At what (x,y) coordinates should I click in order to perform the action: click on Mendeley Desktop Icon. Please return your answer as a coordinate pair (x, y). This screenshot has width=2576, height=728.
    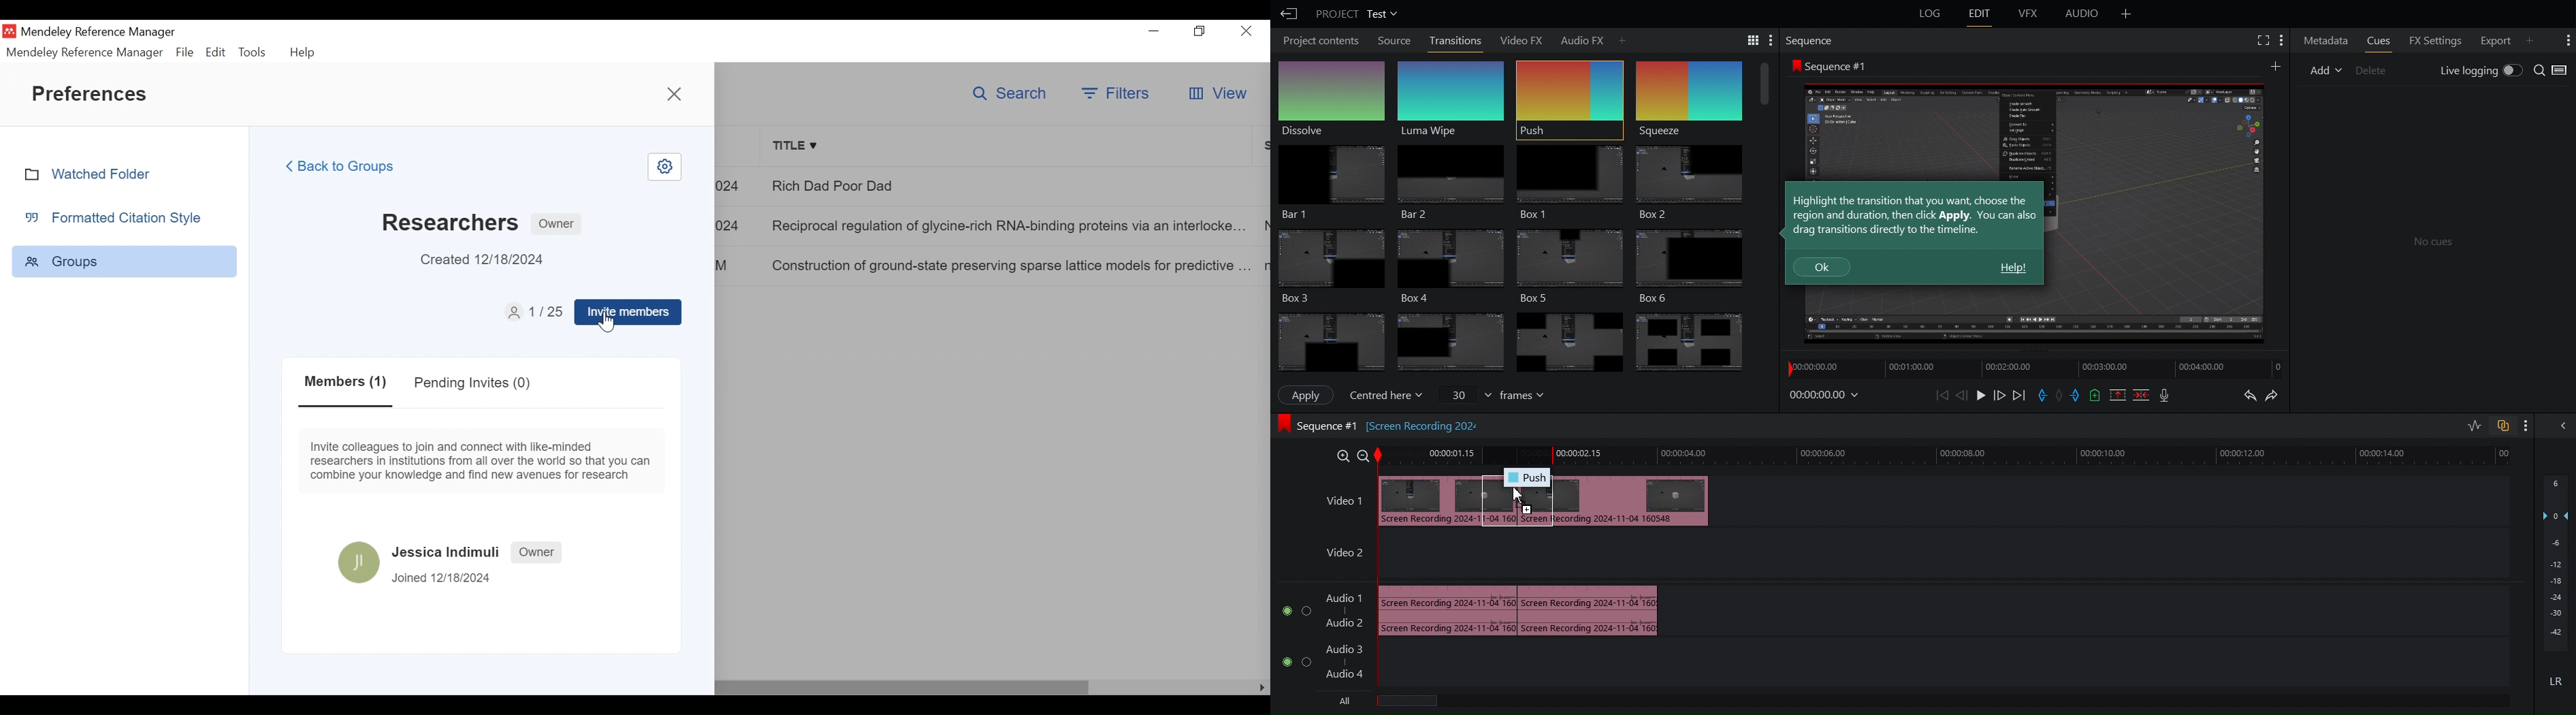
    Looking at the image, I should click on (9, 31).